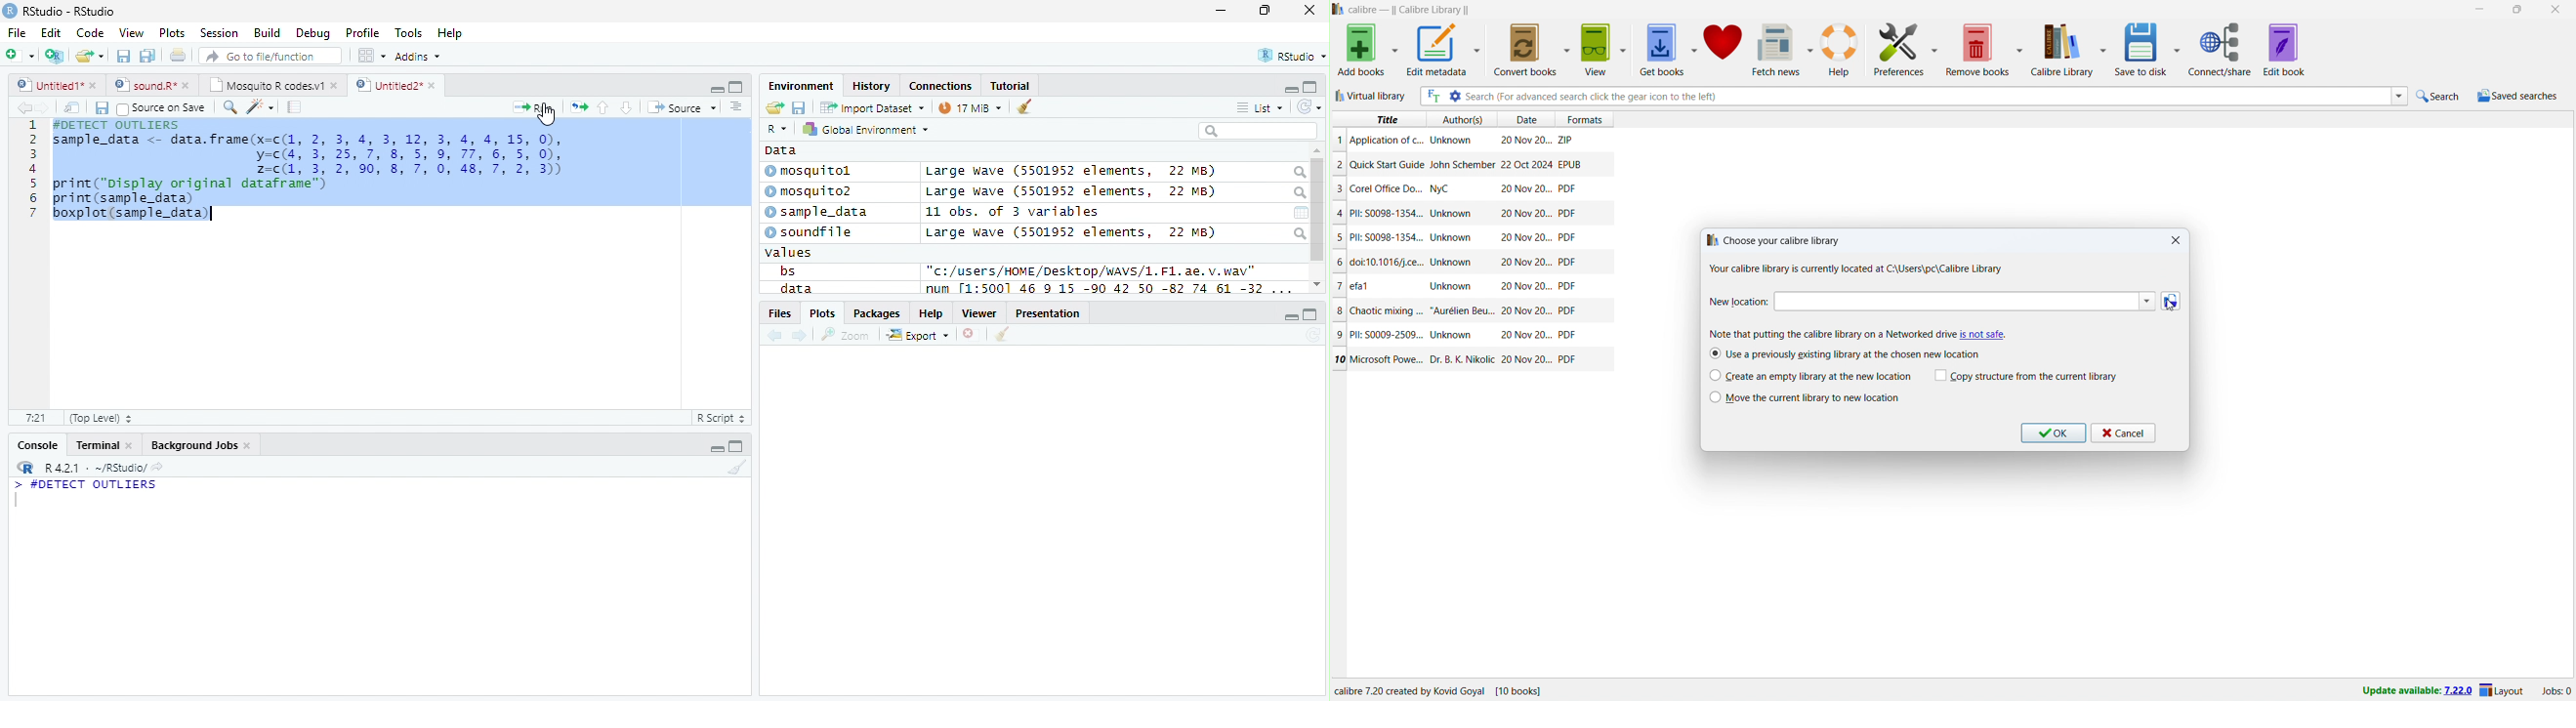 This screenshot has height=728, width=2576. I want to click on num (1:5001 46 9 15 -90 42 50 -82 74 61 -32 ..., so click(1111, 289).